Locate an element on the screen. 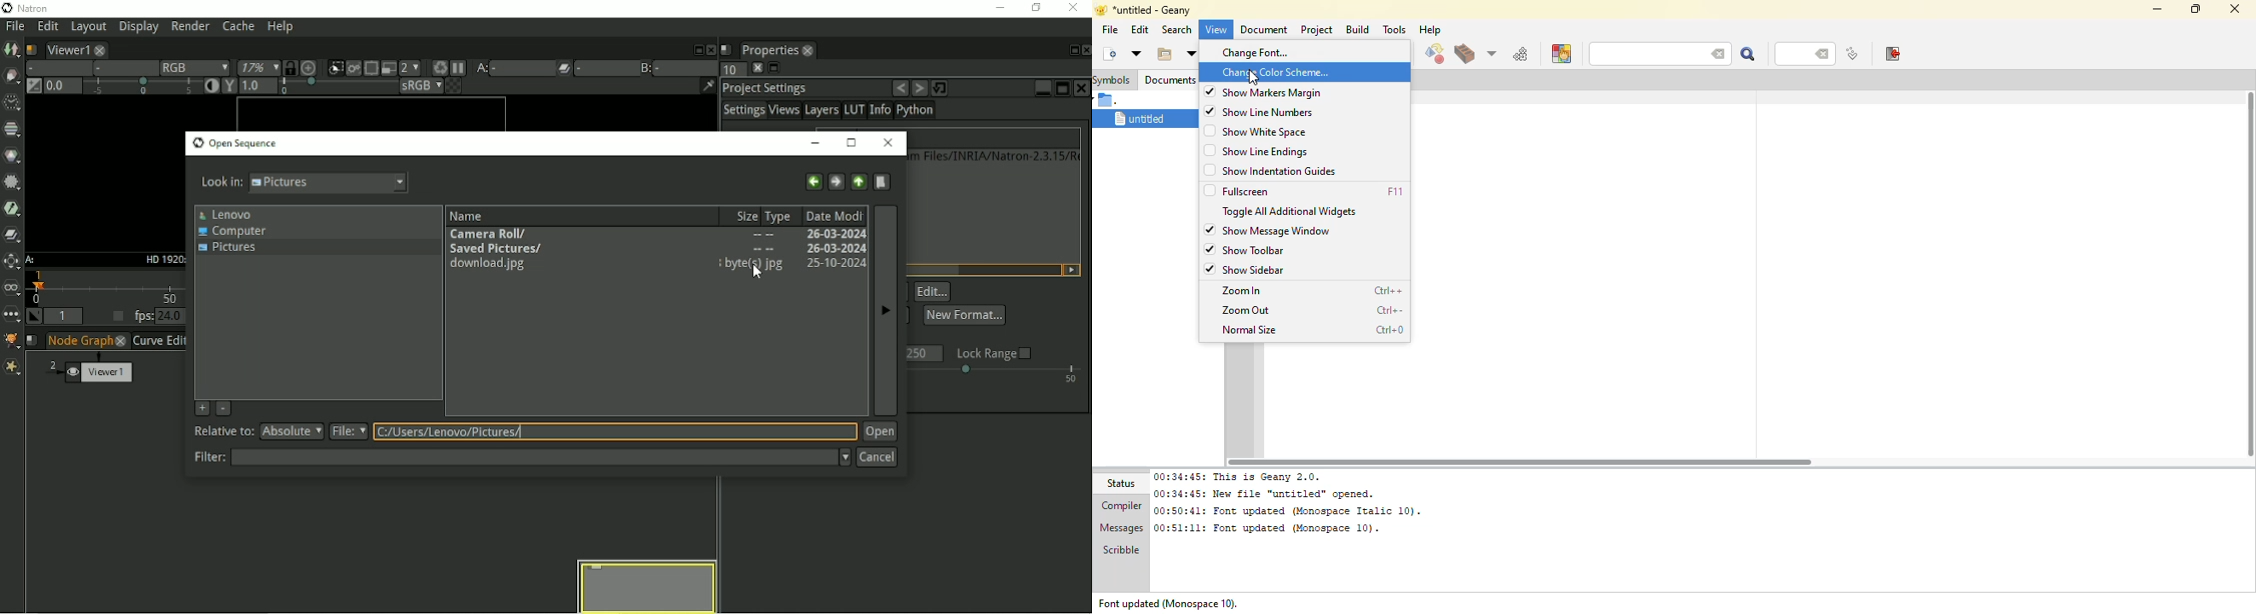 This screenshot has width=2268, height=616. run is located at coordinates (1521, 54).